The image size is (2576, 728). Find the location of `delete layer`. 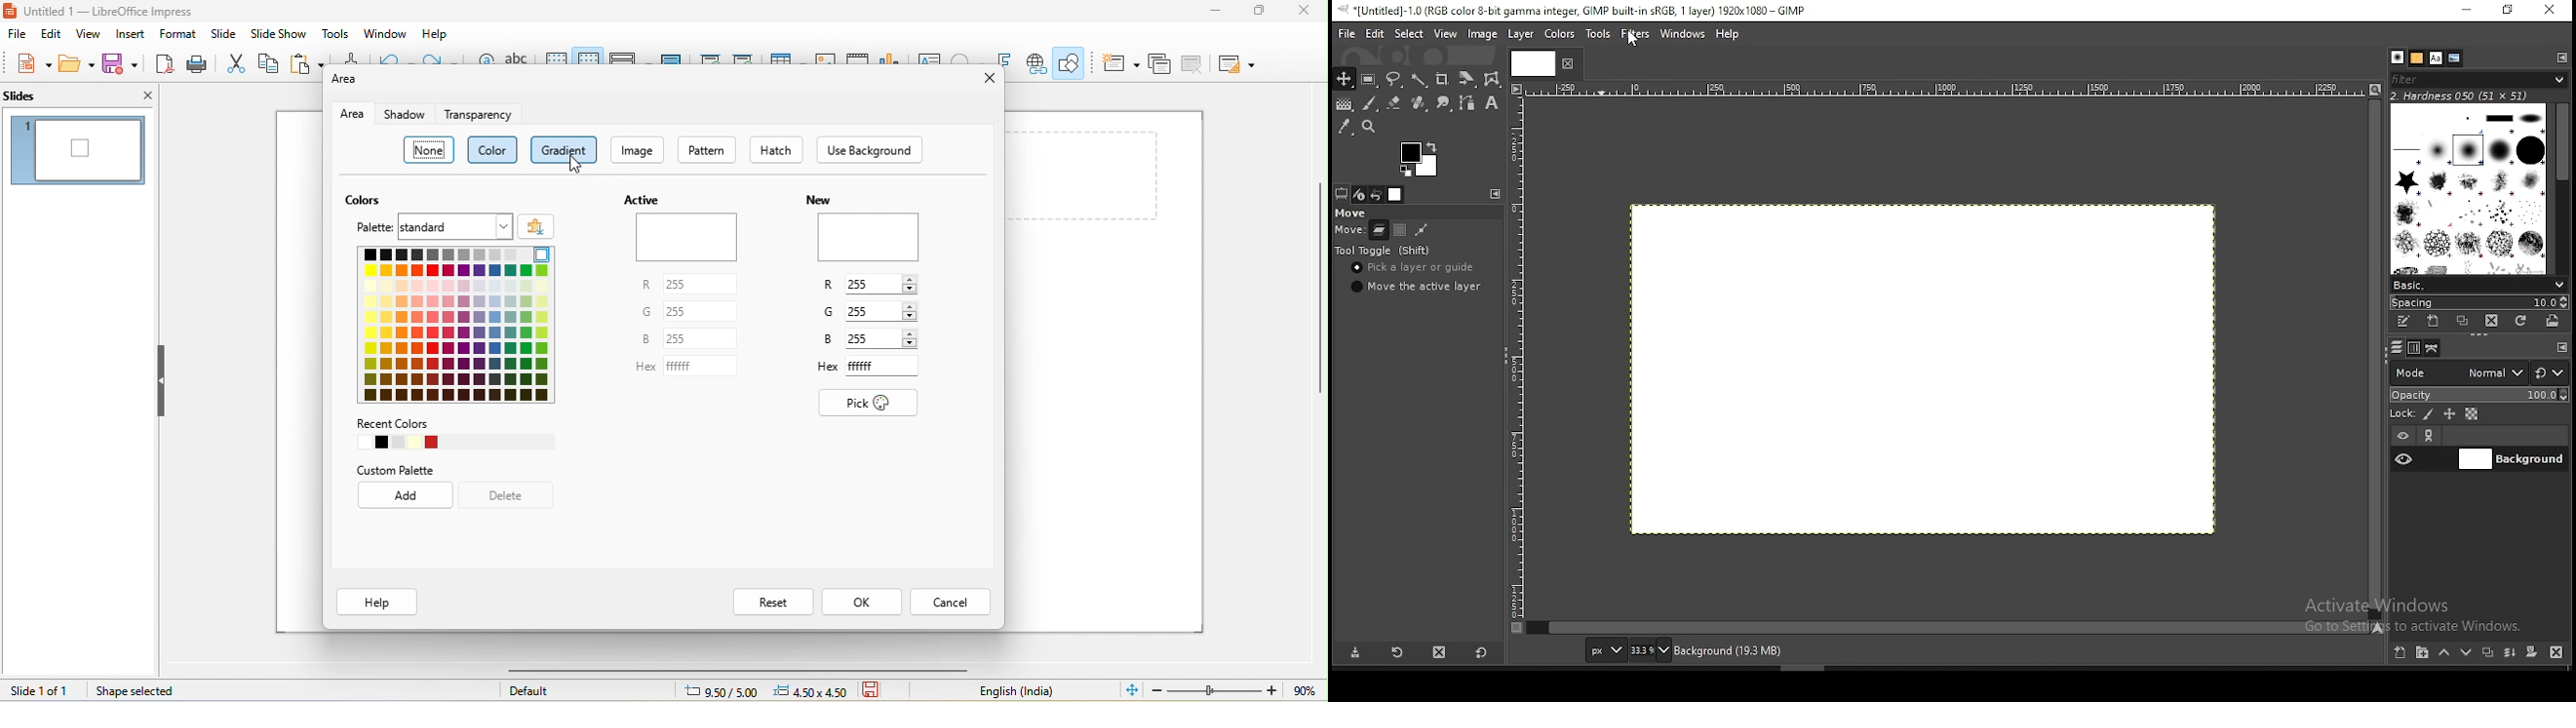

delete layer is located at coordinates (2555, 653).